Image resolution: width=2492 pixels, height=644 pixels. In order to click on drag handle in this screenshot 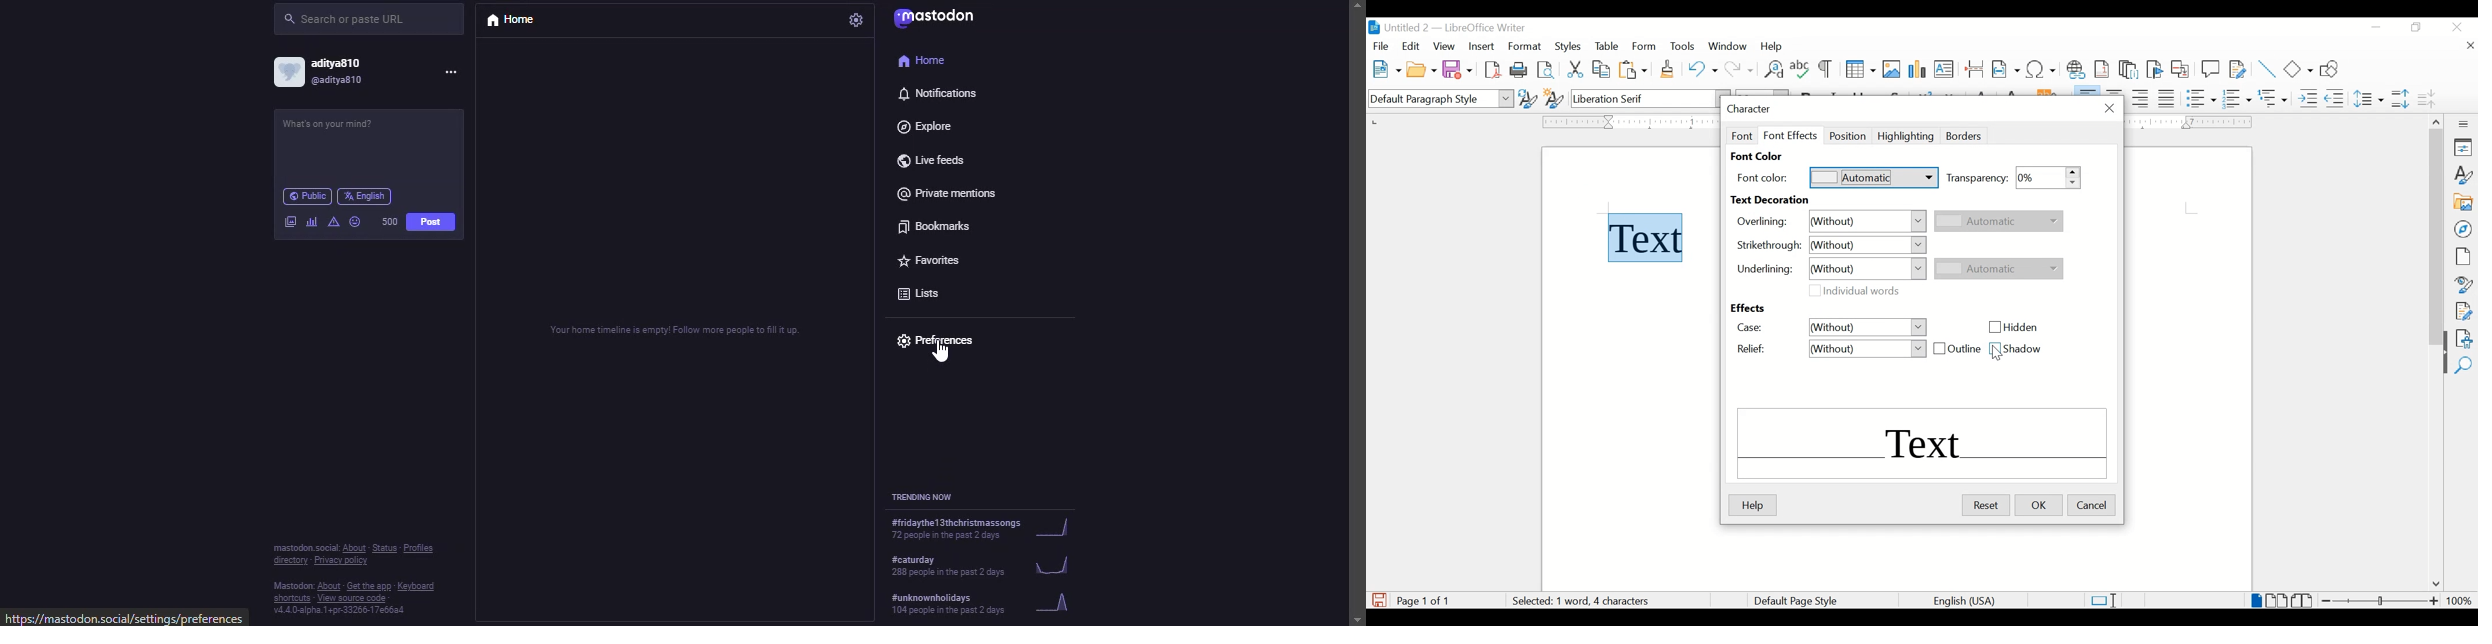, I will do `click(2441, 363)`.